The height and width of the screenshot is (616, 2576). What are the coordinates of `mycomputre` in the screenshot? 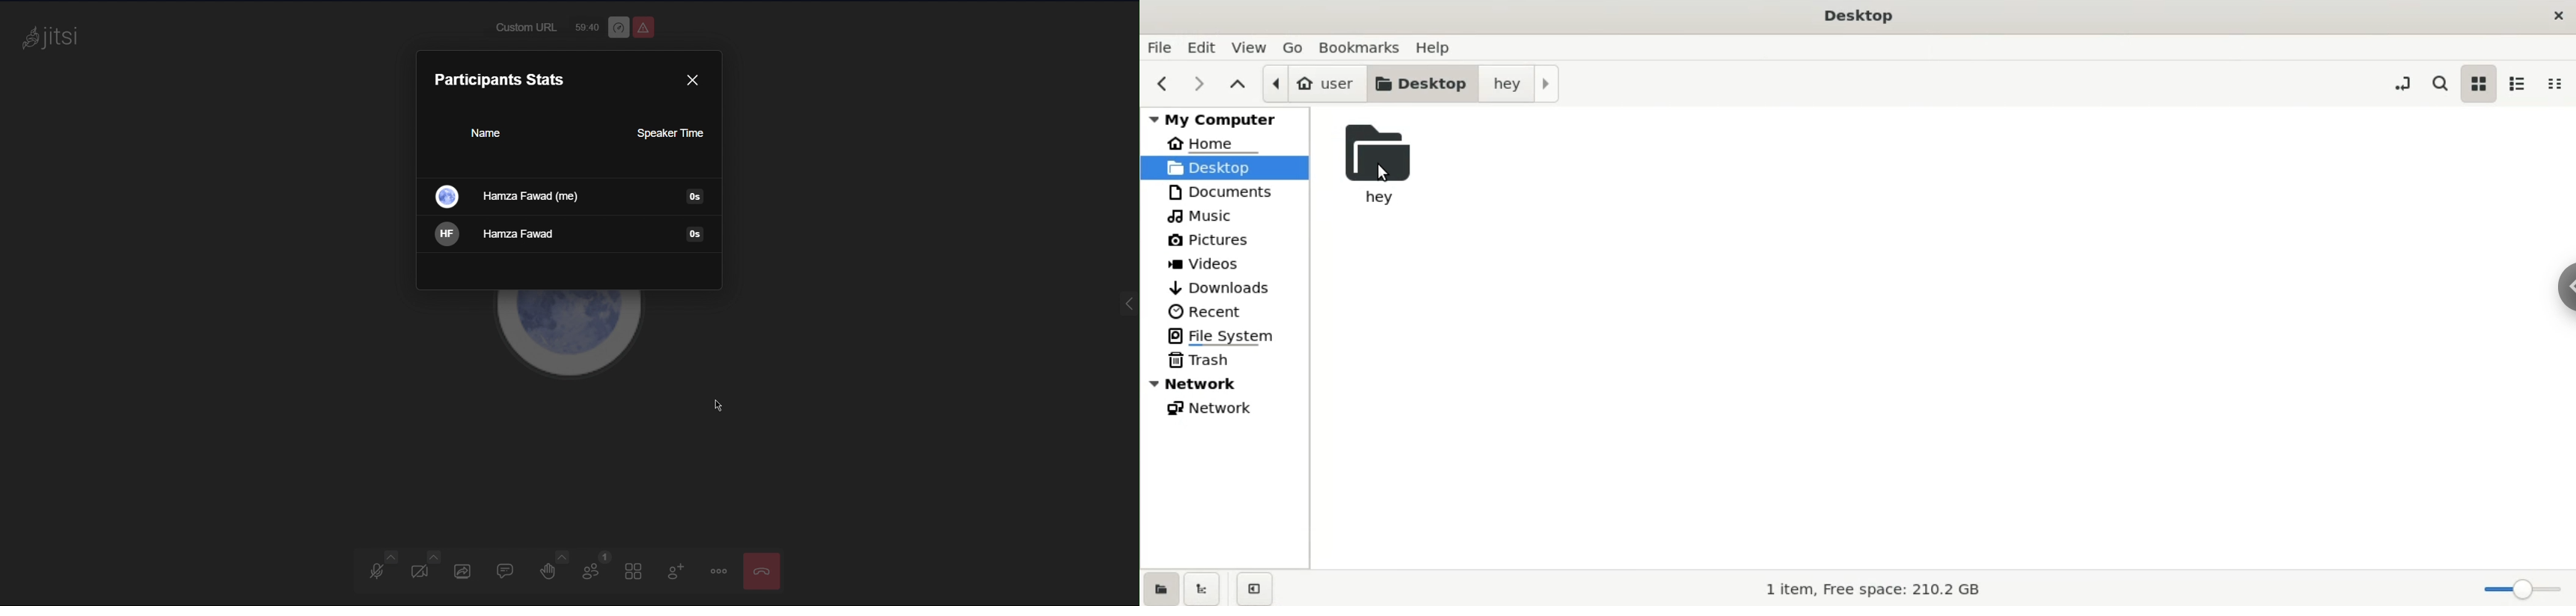 It's located at (1226, 117).